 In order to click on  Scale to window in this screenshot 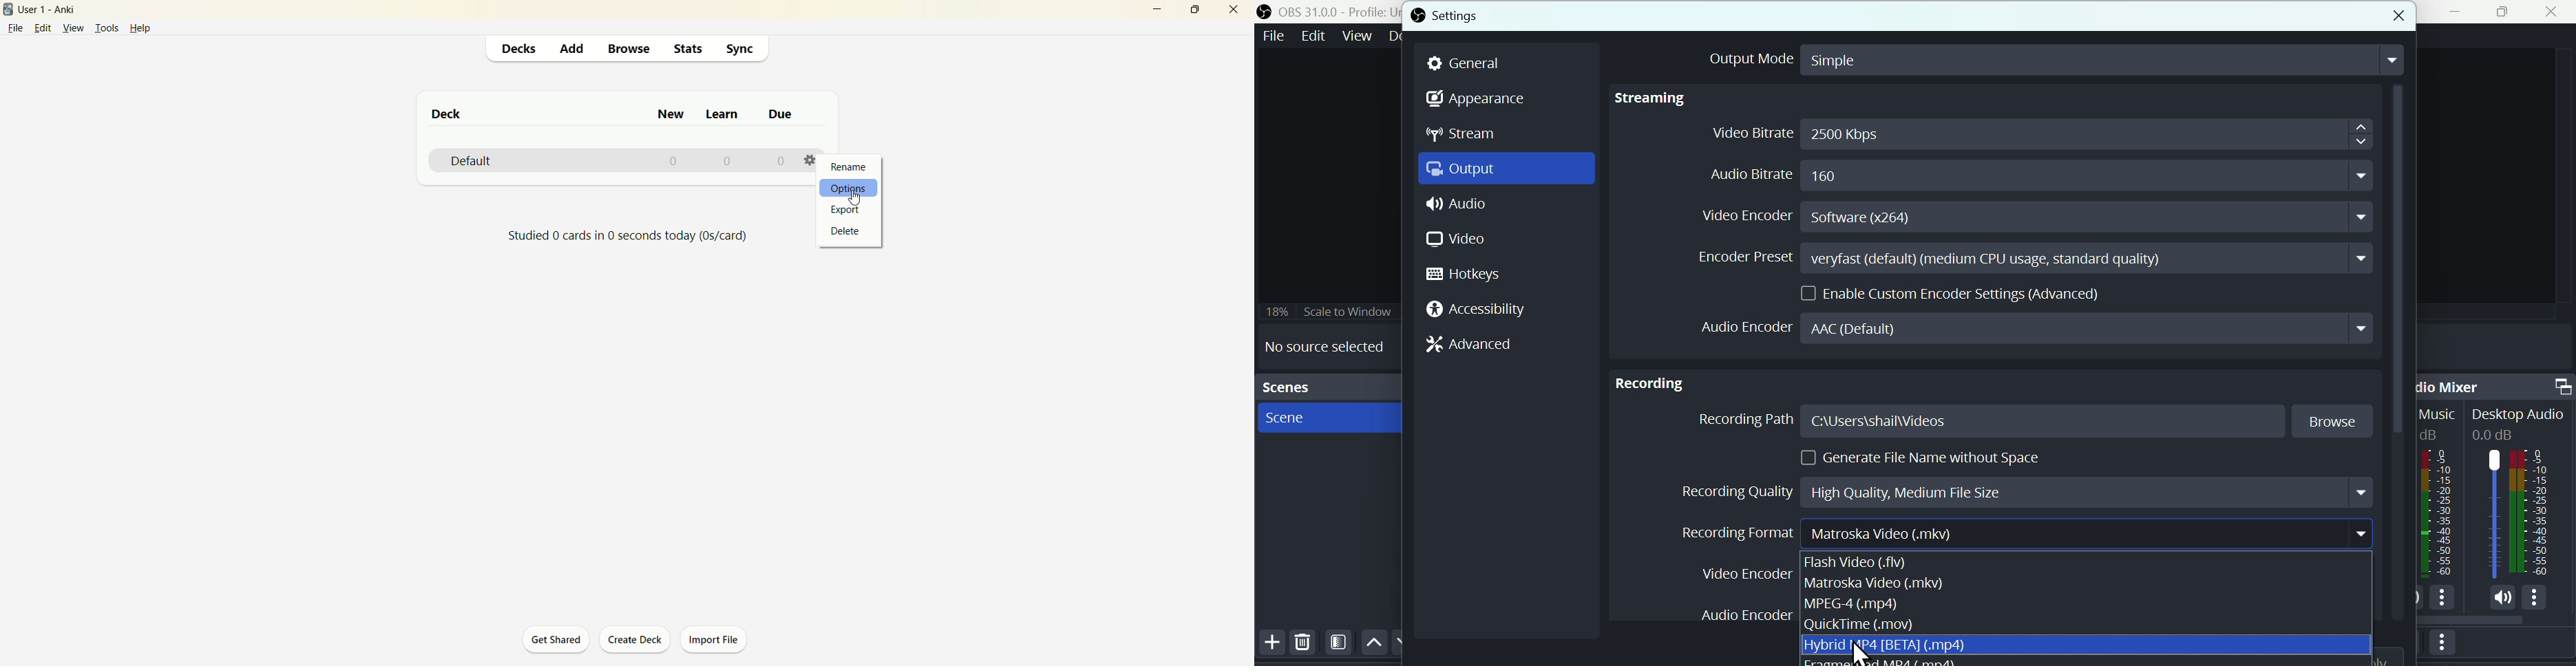, I will do `click(1328, 311)`.